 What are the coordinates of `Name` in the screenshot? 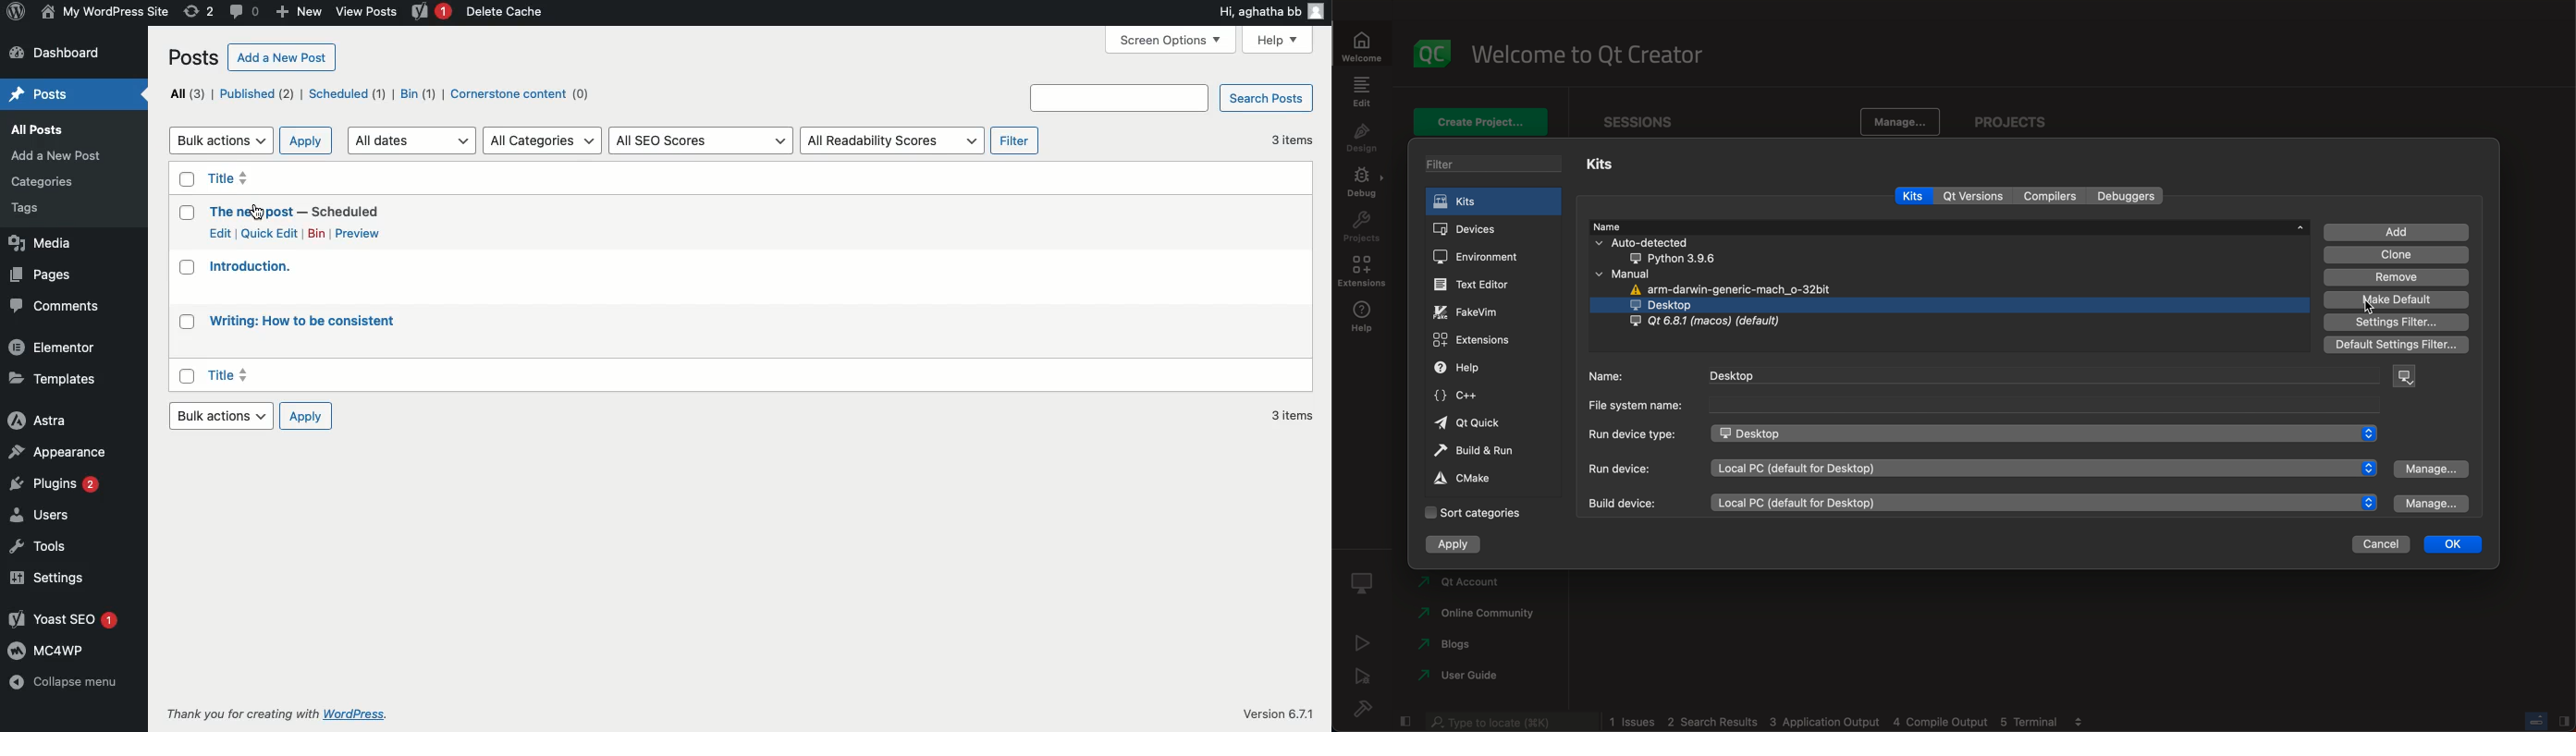 It's located at (107, 13).